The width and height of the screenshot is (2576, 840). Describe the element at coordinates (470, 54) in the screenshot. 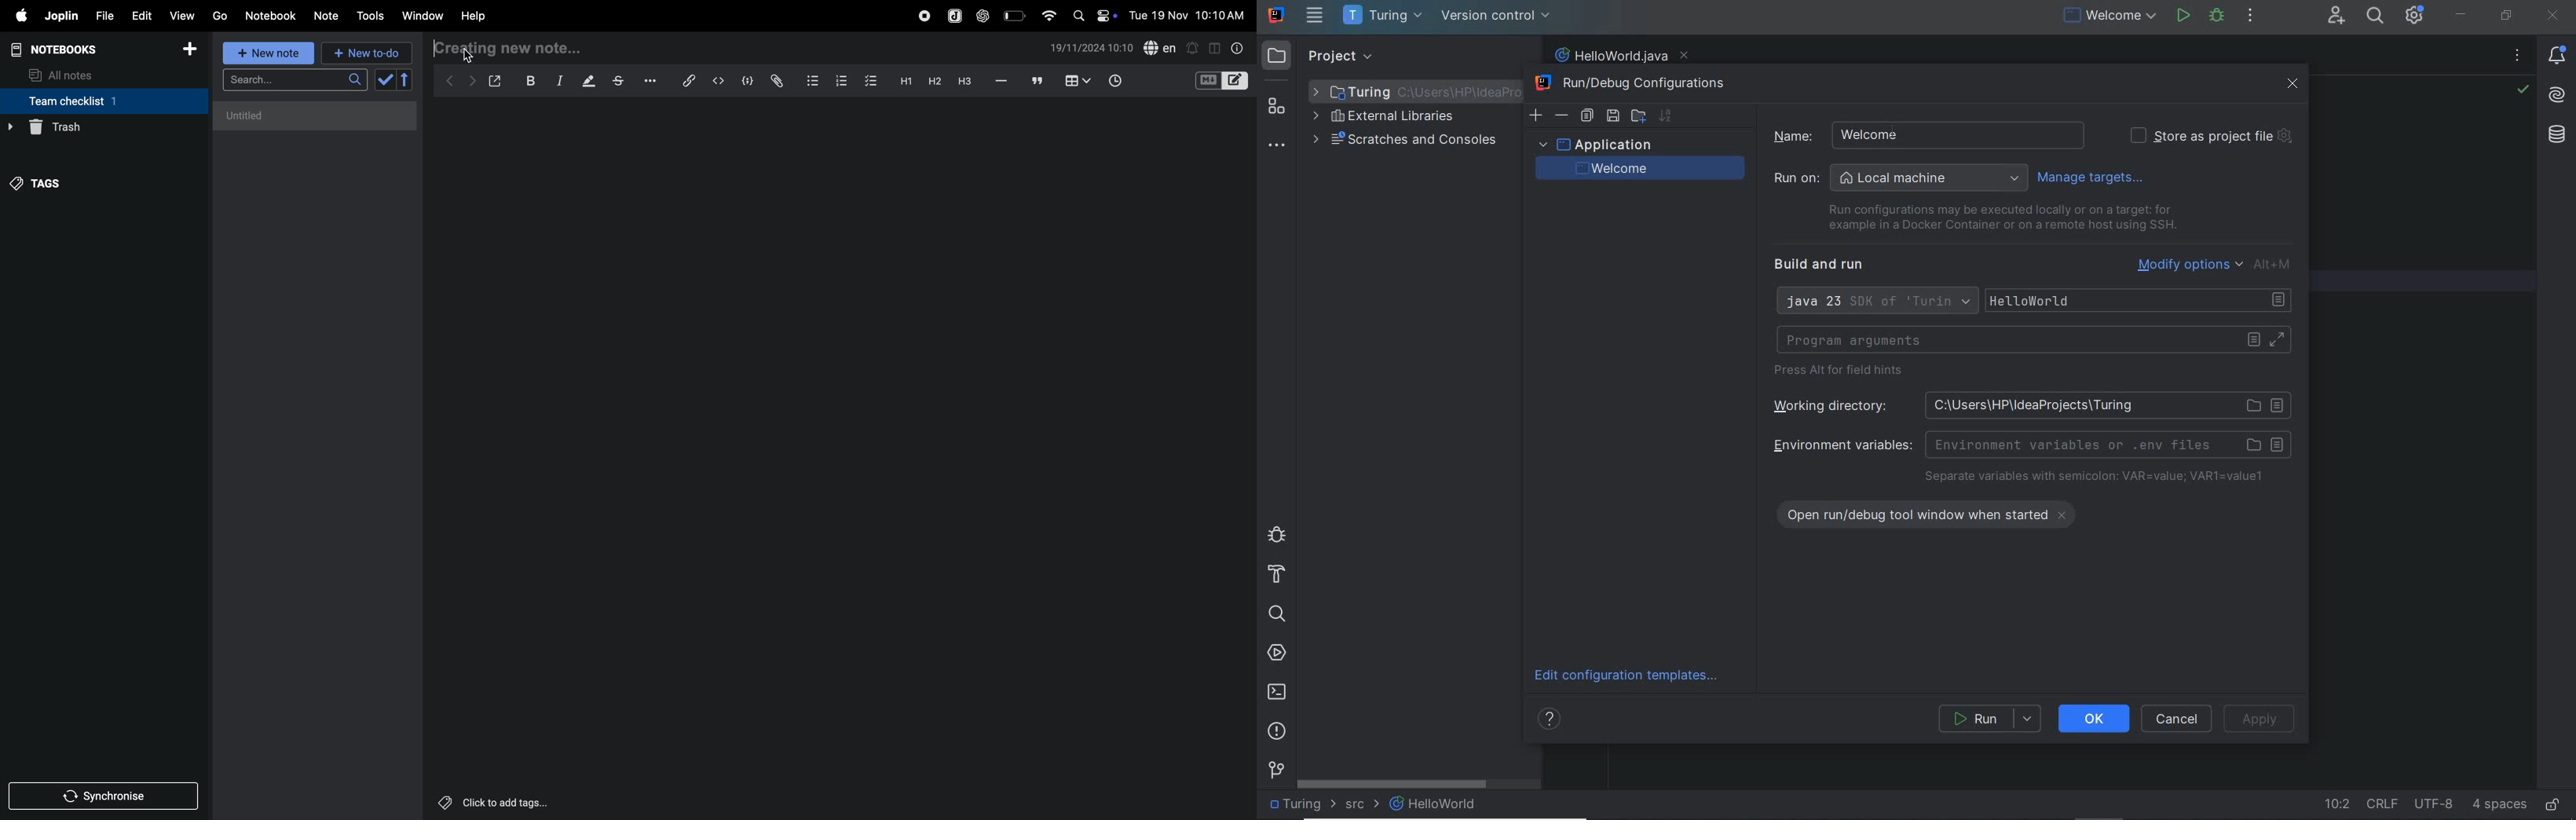

I see `cursor` at that location.